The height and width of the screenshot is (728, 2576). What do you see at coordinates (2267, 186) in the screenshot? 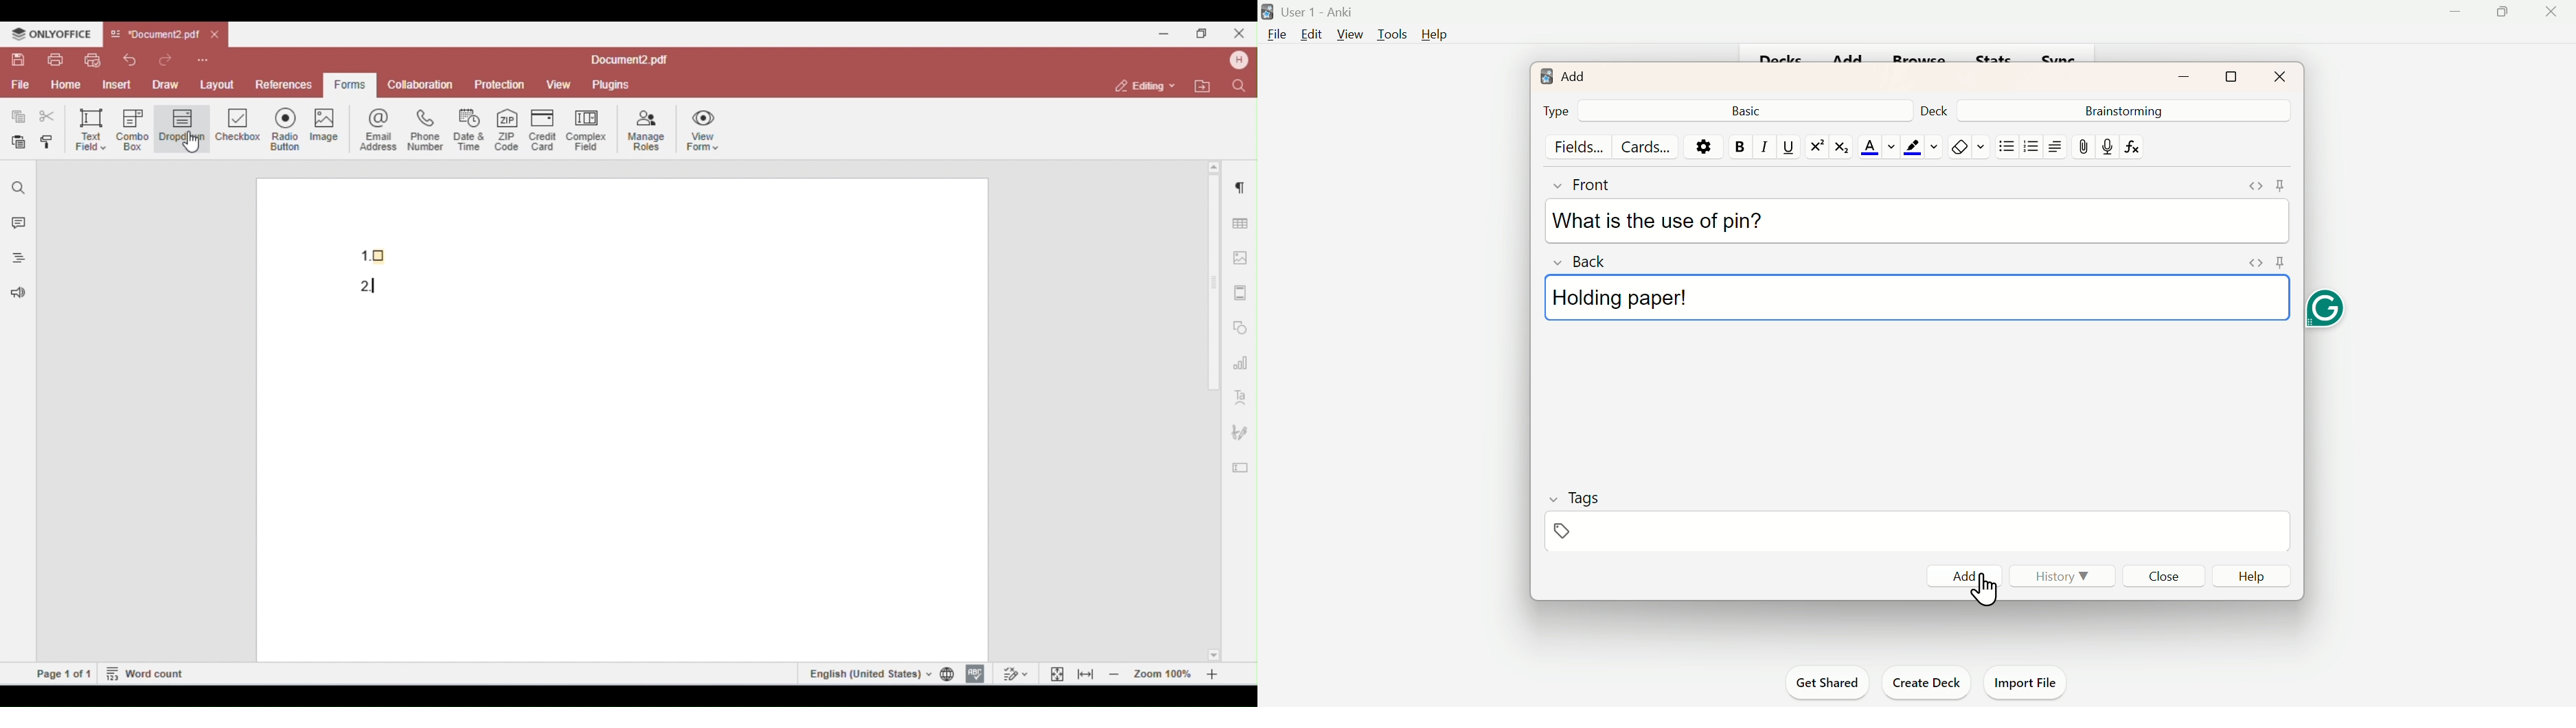
I see `Pins` at bounding box center [2267, 186].